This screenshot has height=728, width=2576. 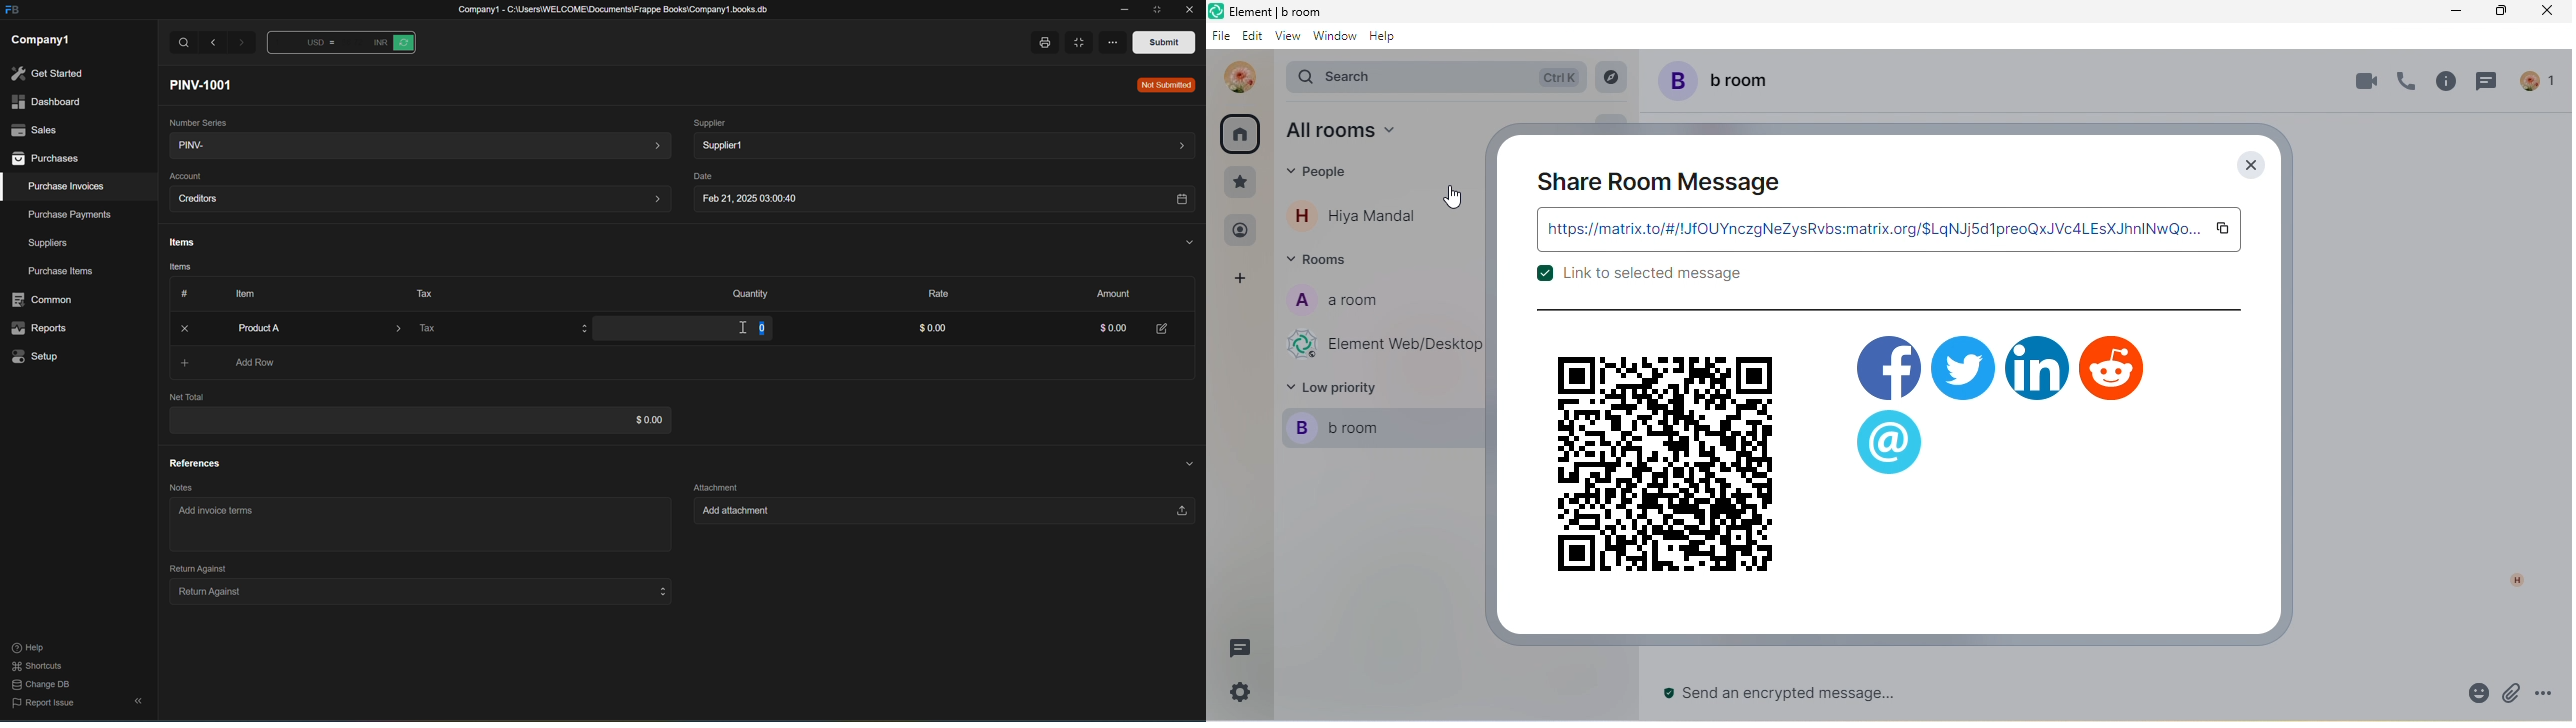 I want to click on send an encrypted message, so click(x=1796, y=694).